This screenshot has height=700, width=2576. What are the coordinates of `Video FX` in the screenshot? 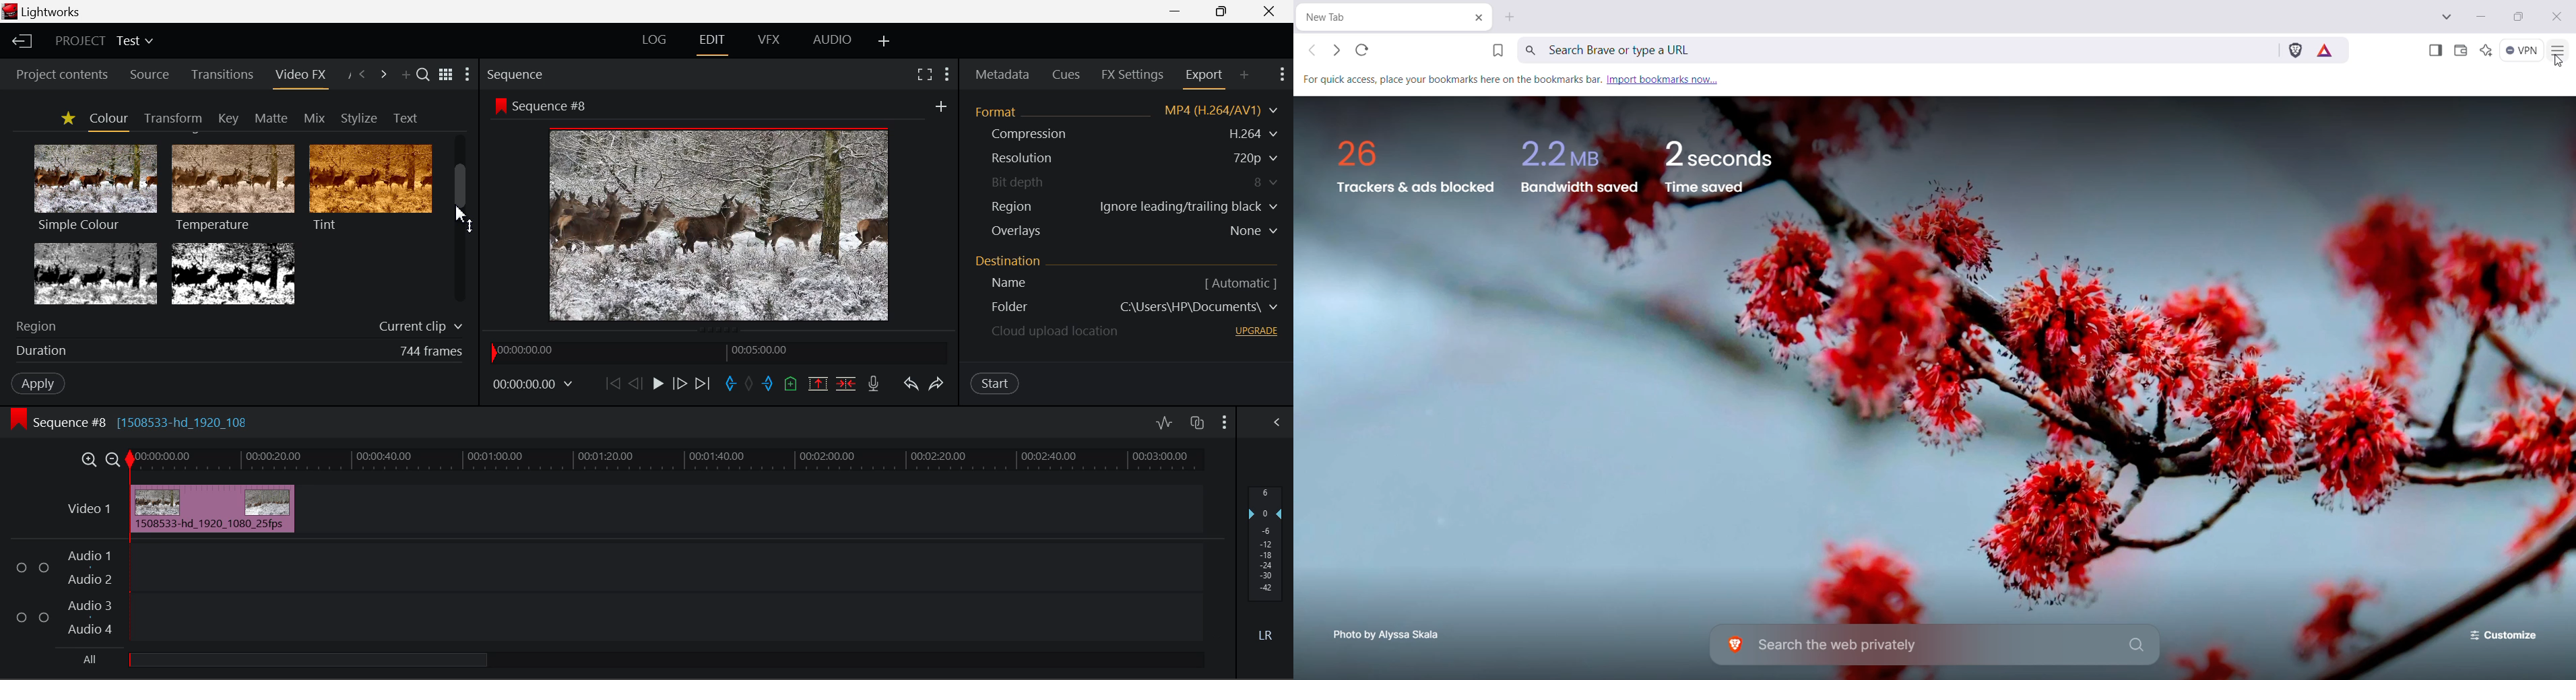 It's located at (300, 79).